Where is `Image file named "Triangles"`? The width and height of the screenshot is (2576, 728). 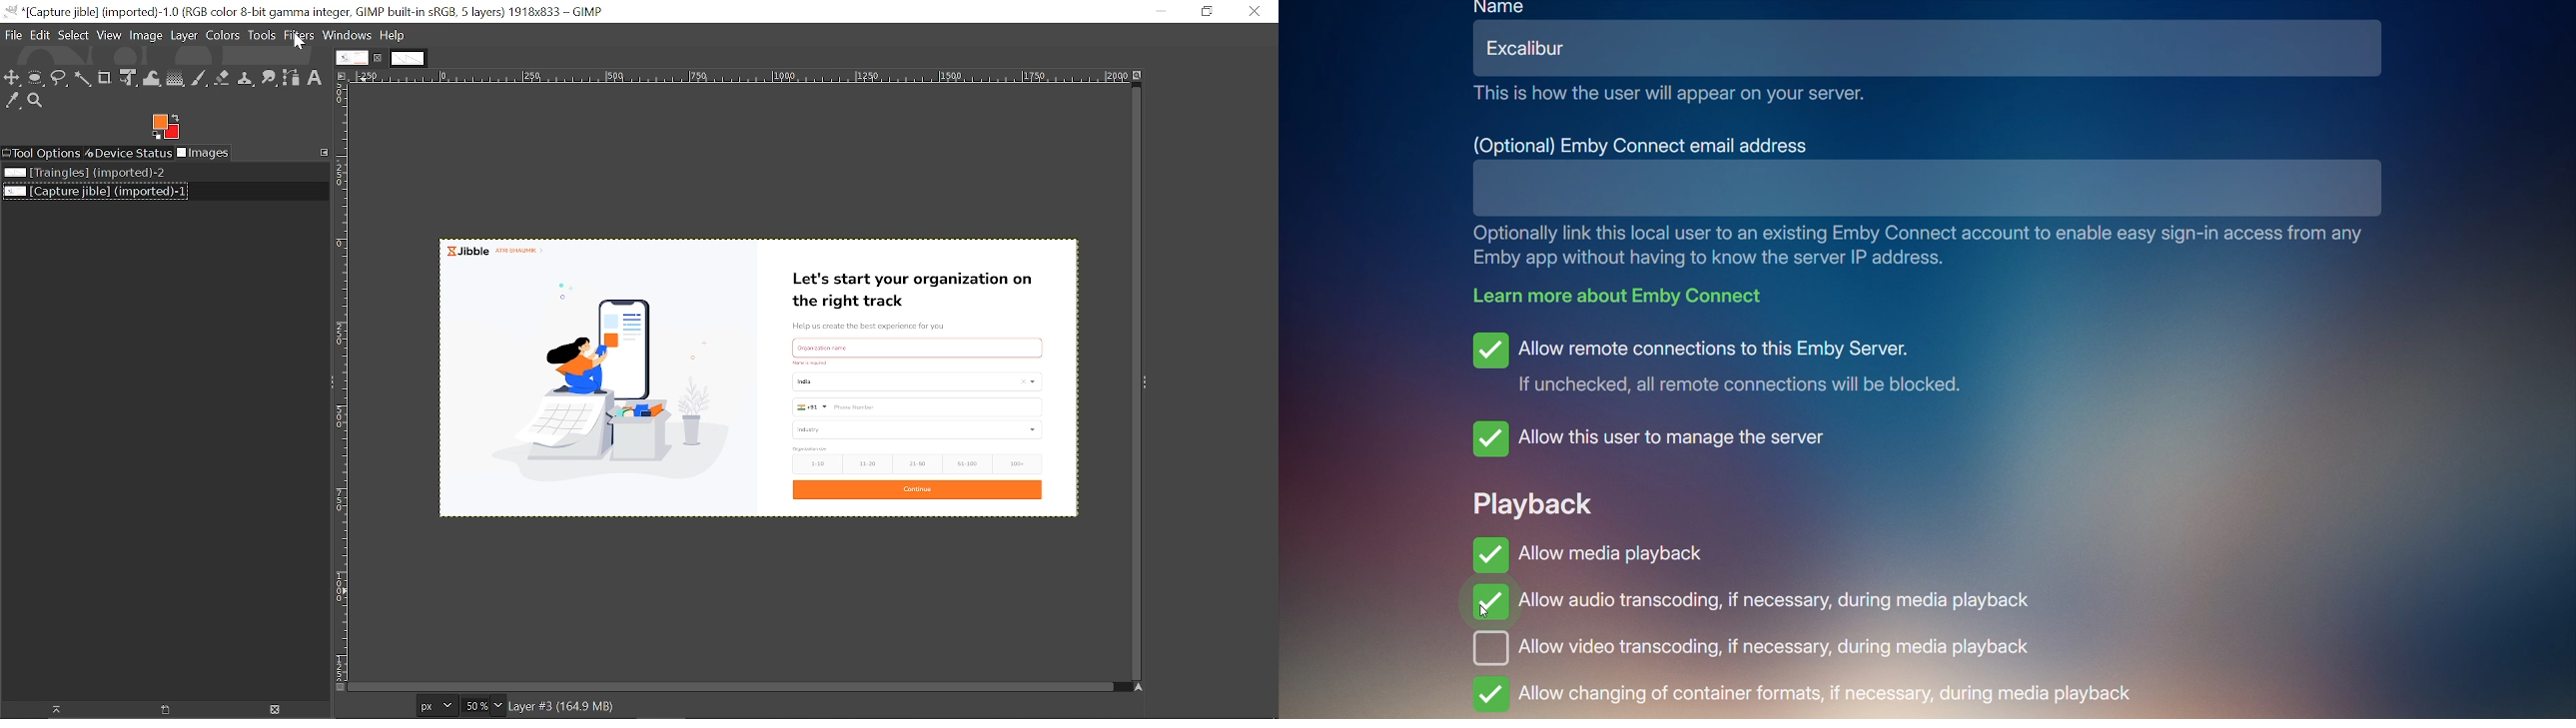
Image file named "Triangles" is located at coordinates (92, 172).